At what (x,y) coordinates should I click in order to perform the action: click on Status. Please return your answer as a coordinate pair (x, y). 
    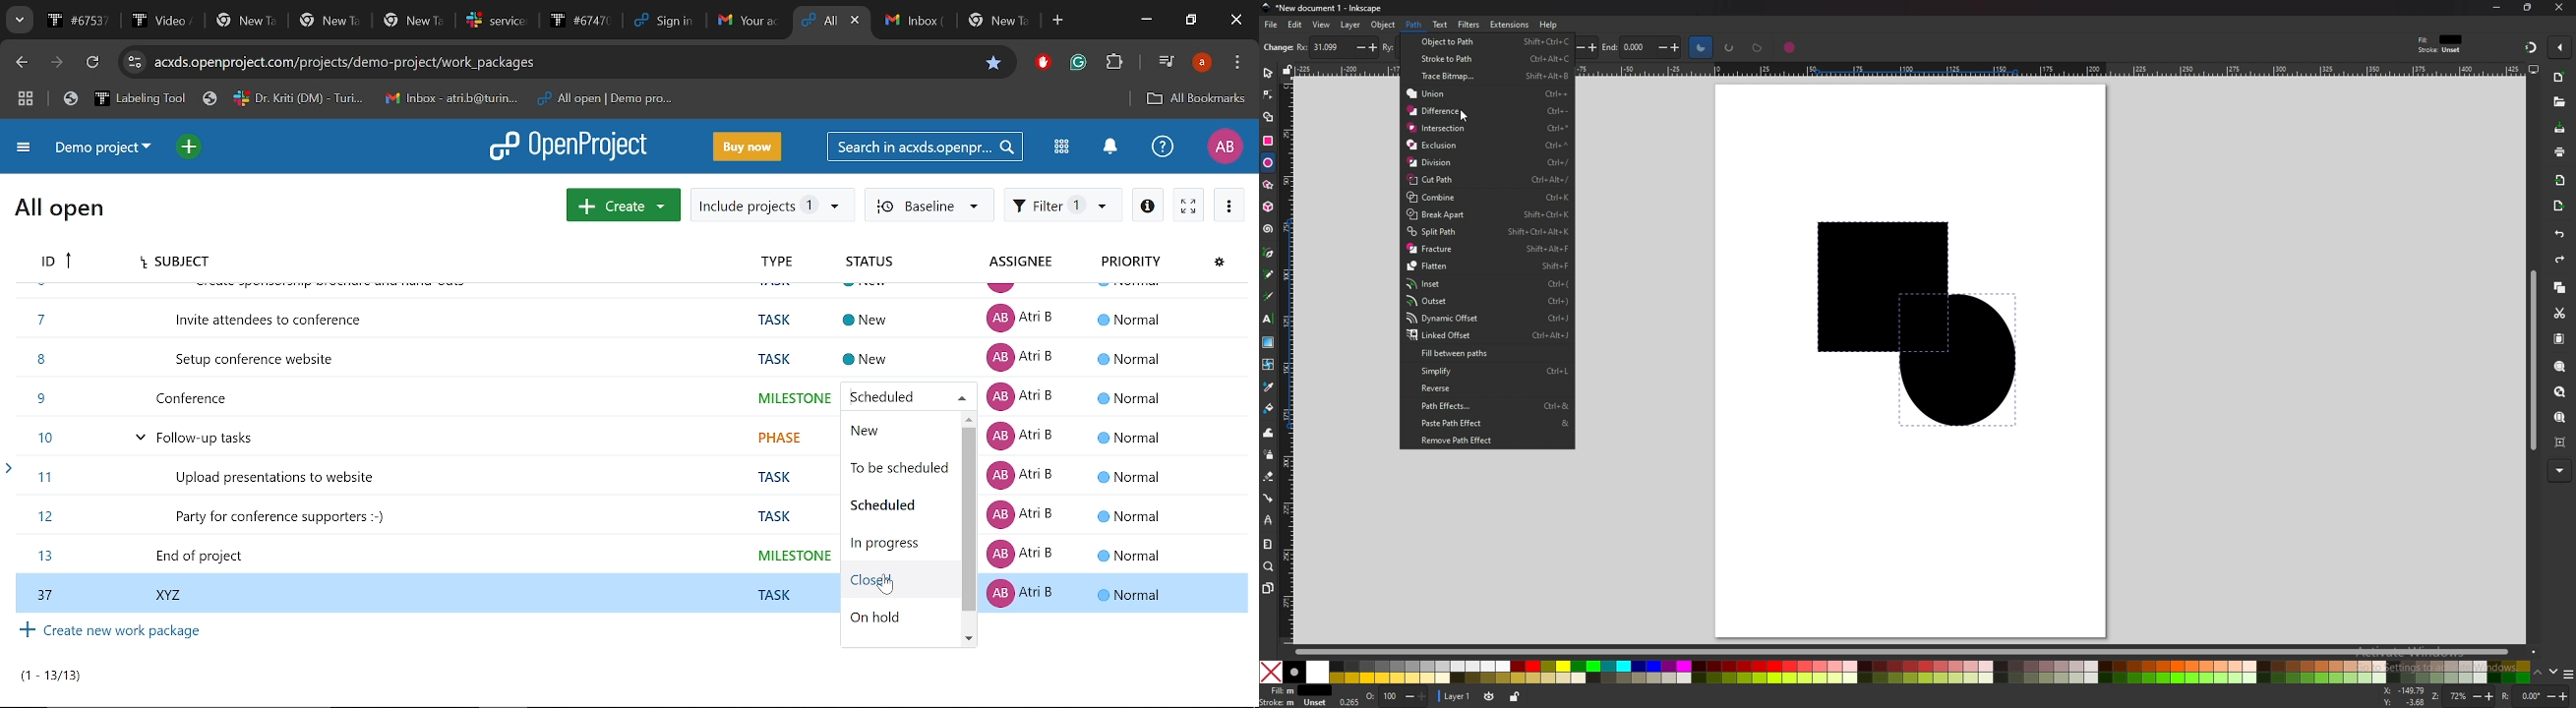
    Looking at the image, I should click on (889, 264).